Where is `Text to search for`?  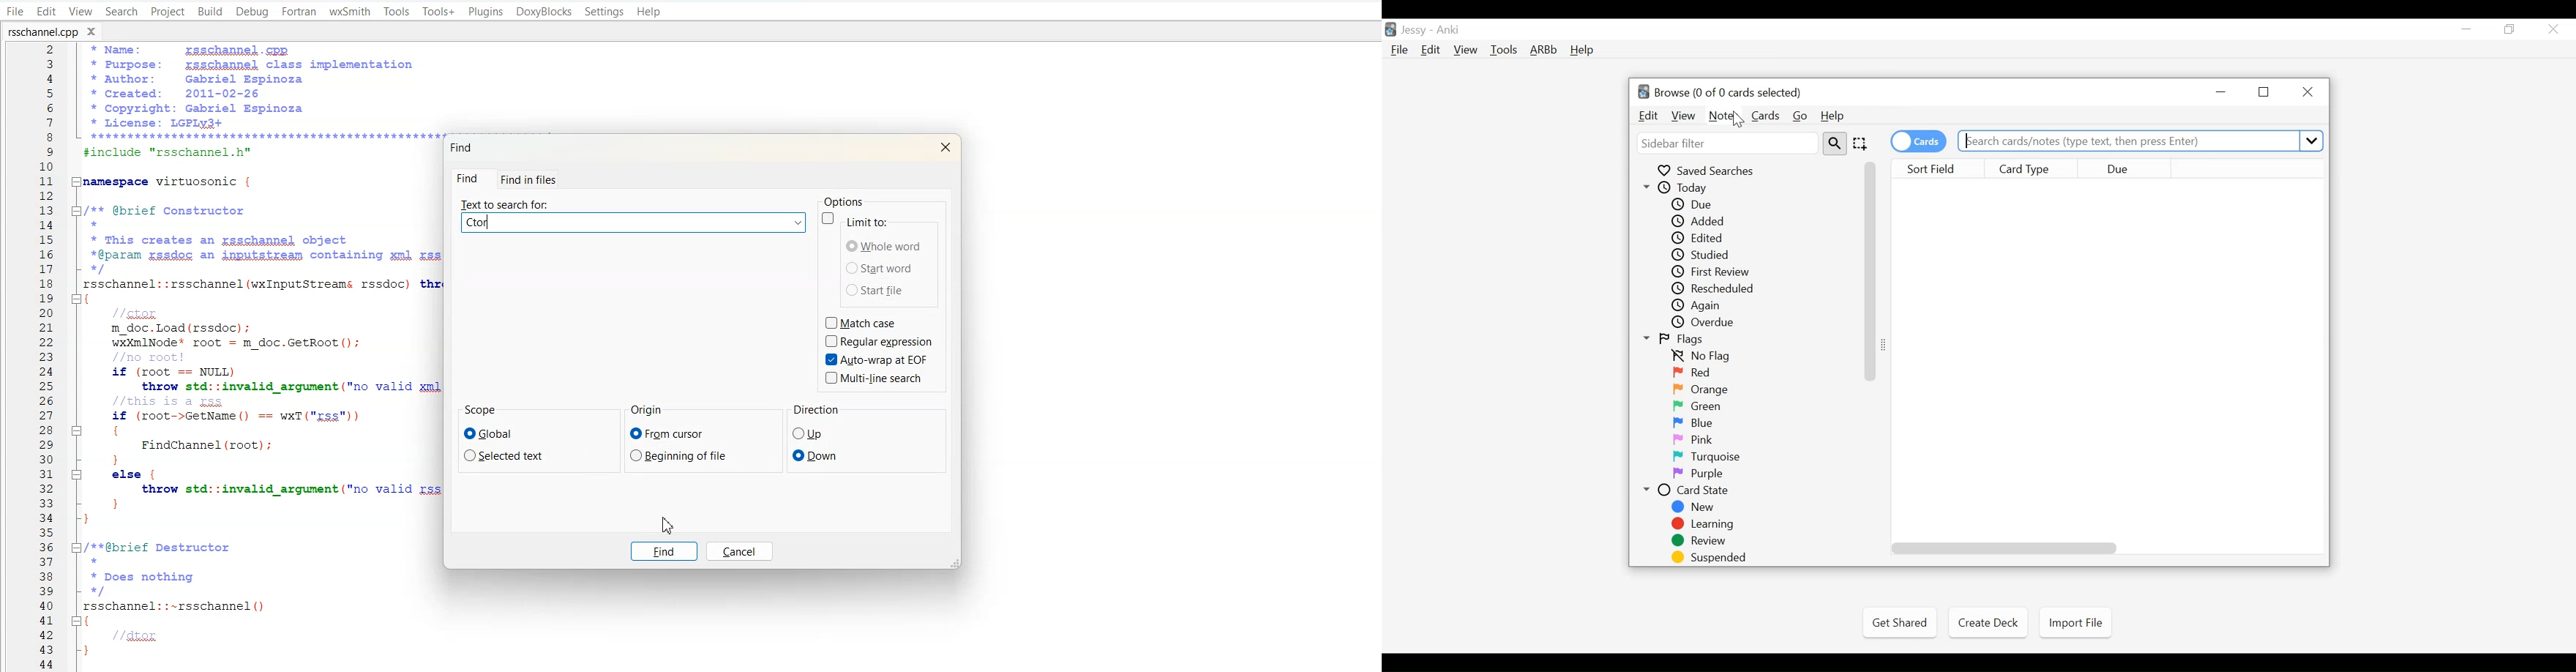 Text to search for is located at coordinates (620, 203).